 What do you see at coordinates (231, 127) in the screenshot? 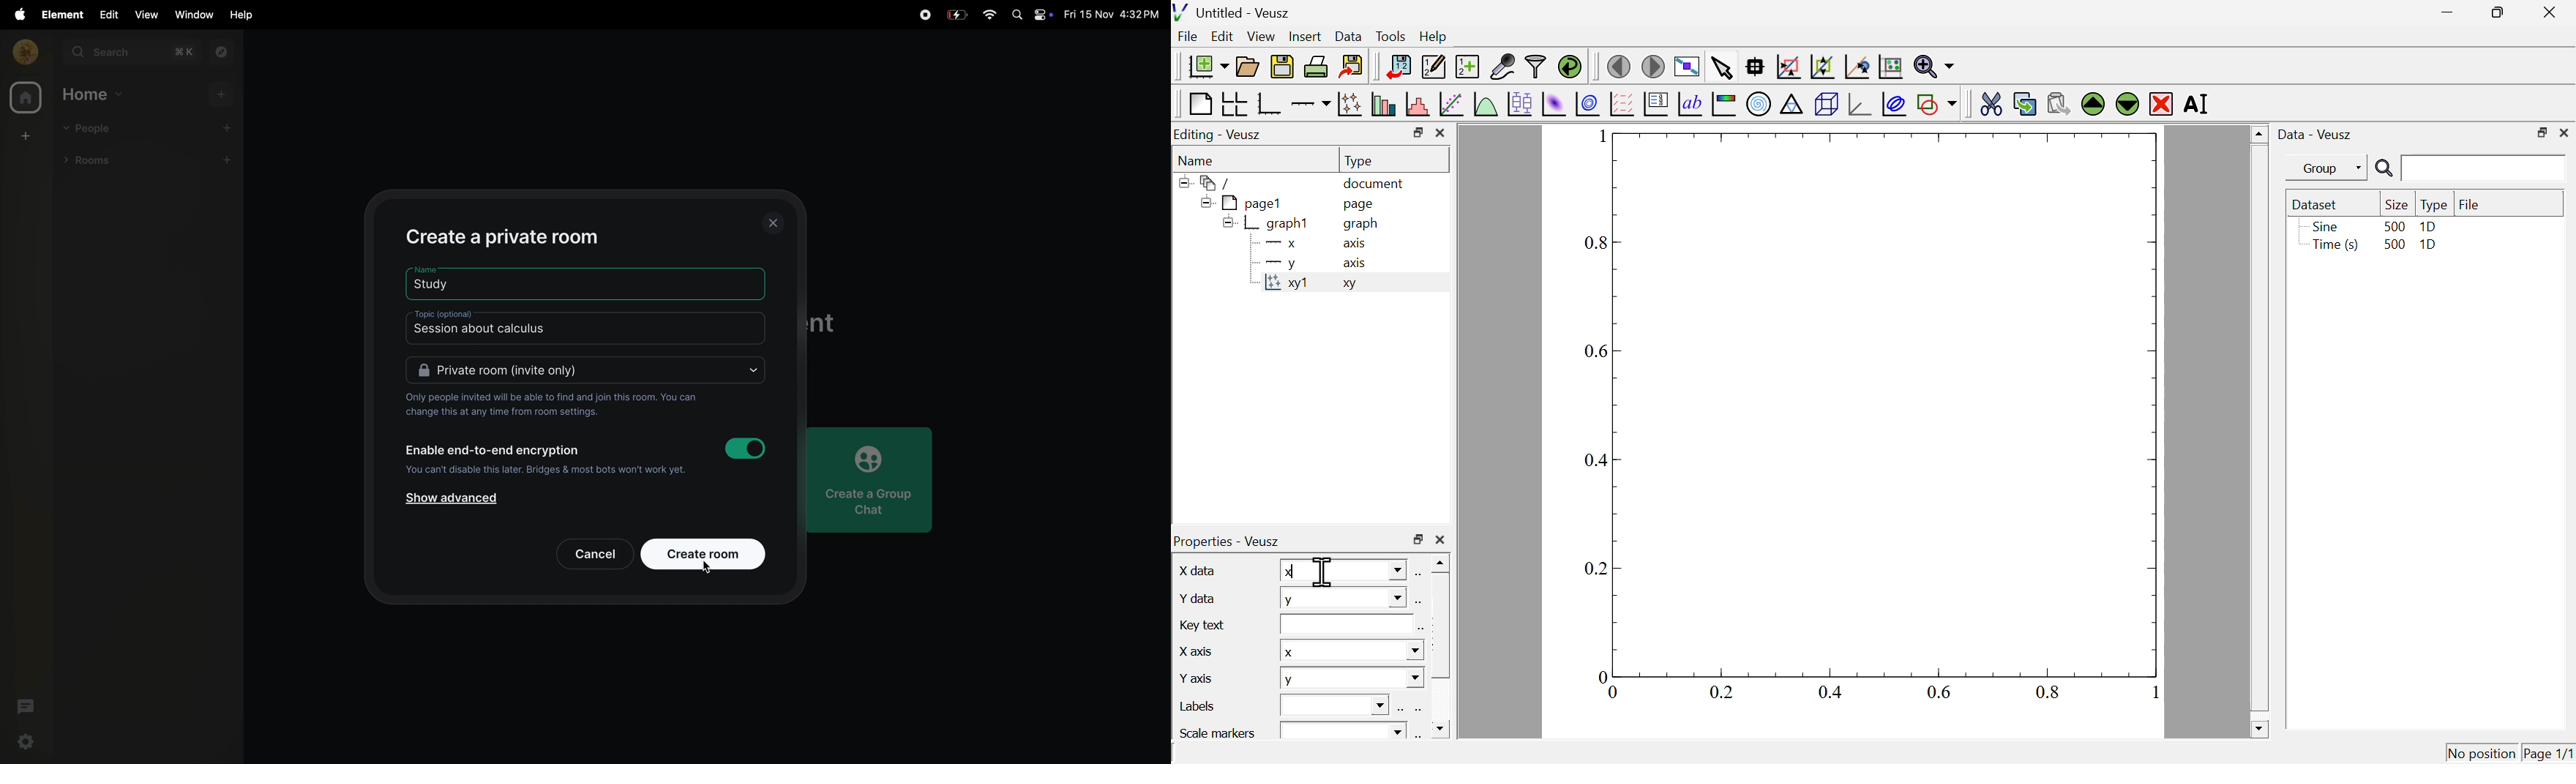
I see `add` at bounding box center [231, 127].